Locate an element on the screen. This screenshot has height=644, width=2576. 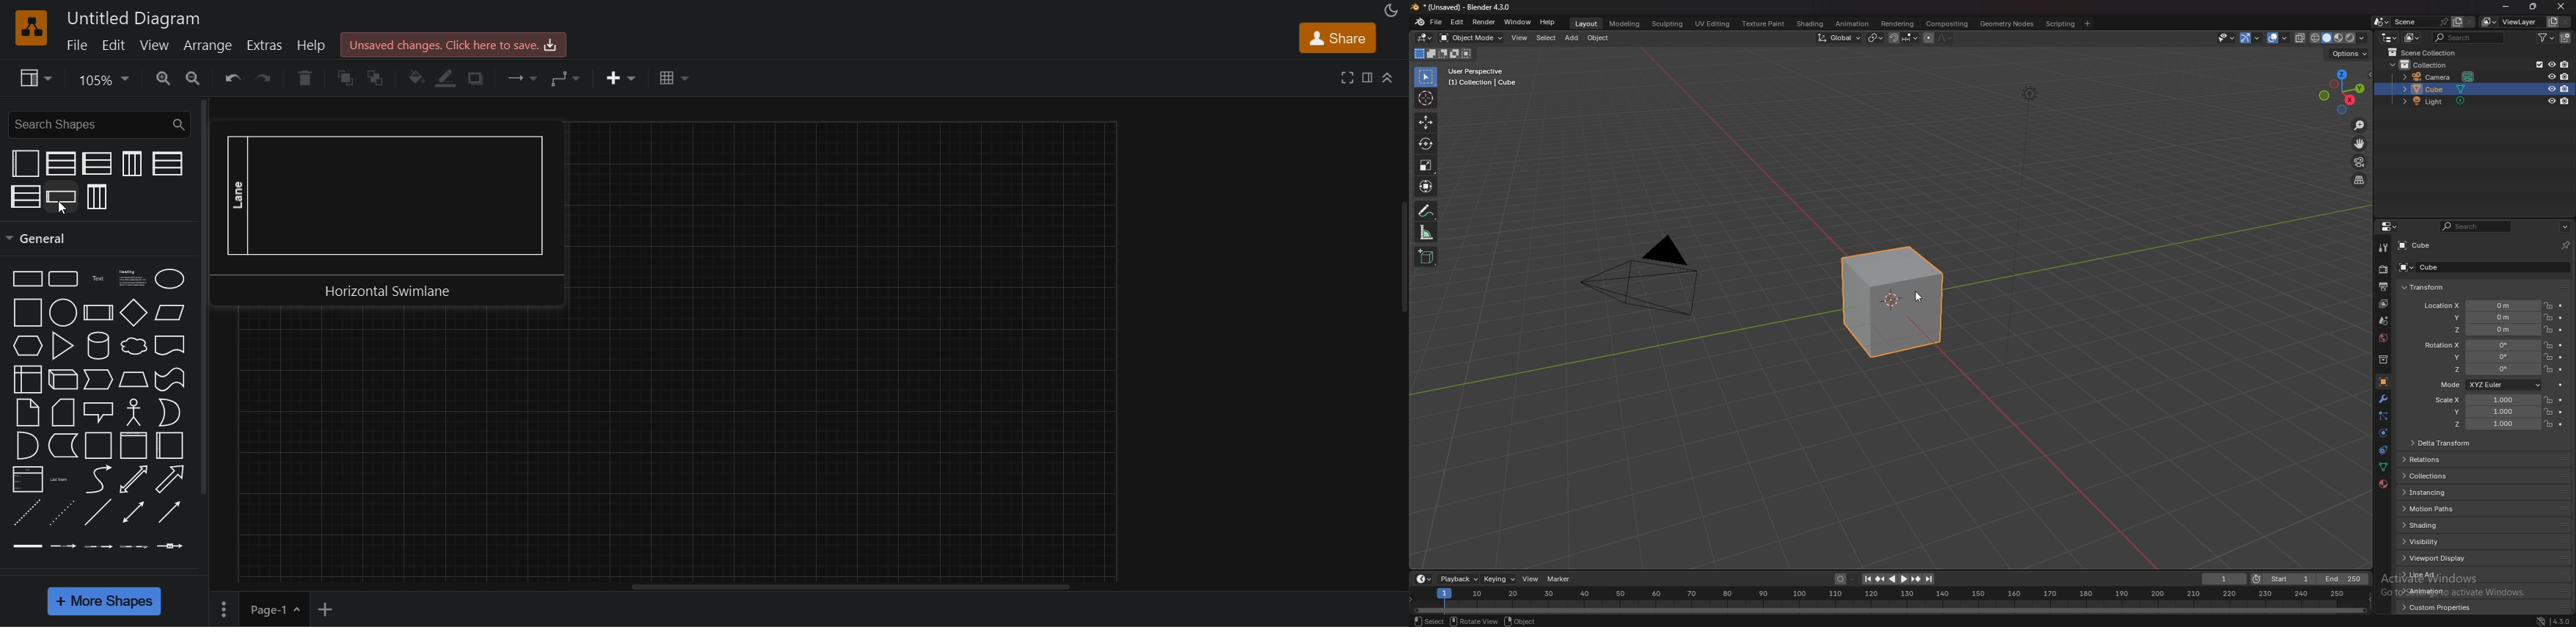
use a preset viewport is located at coordinates (2342, 89).